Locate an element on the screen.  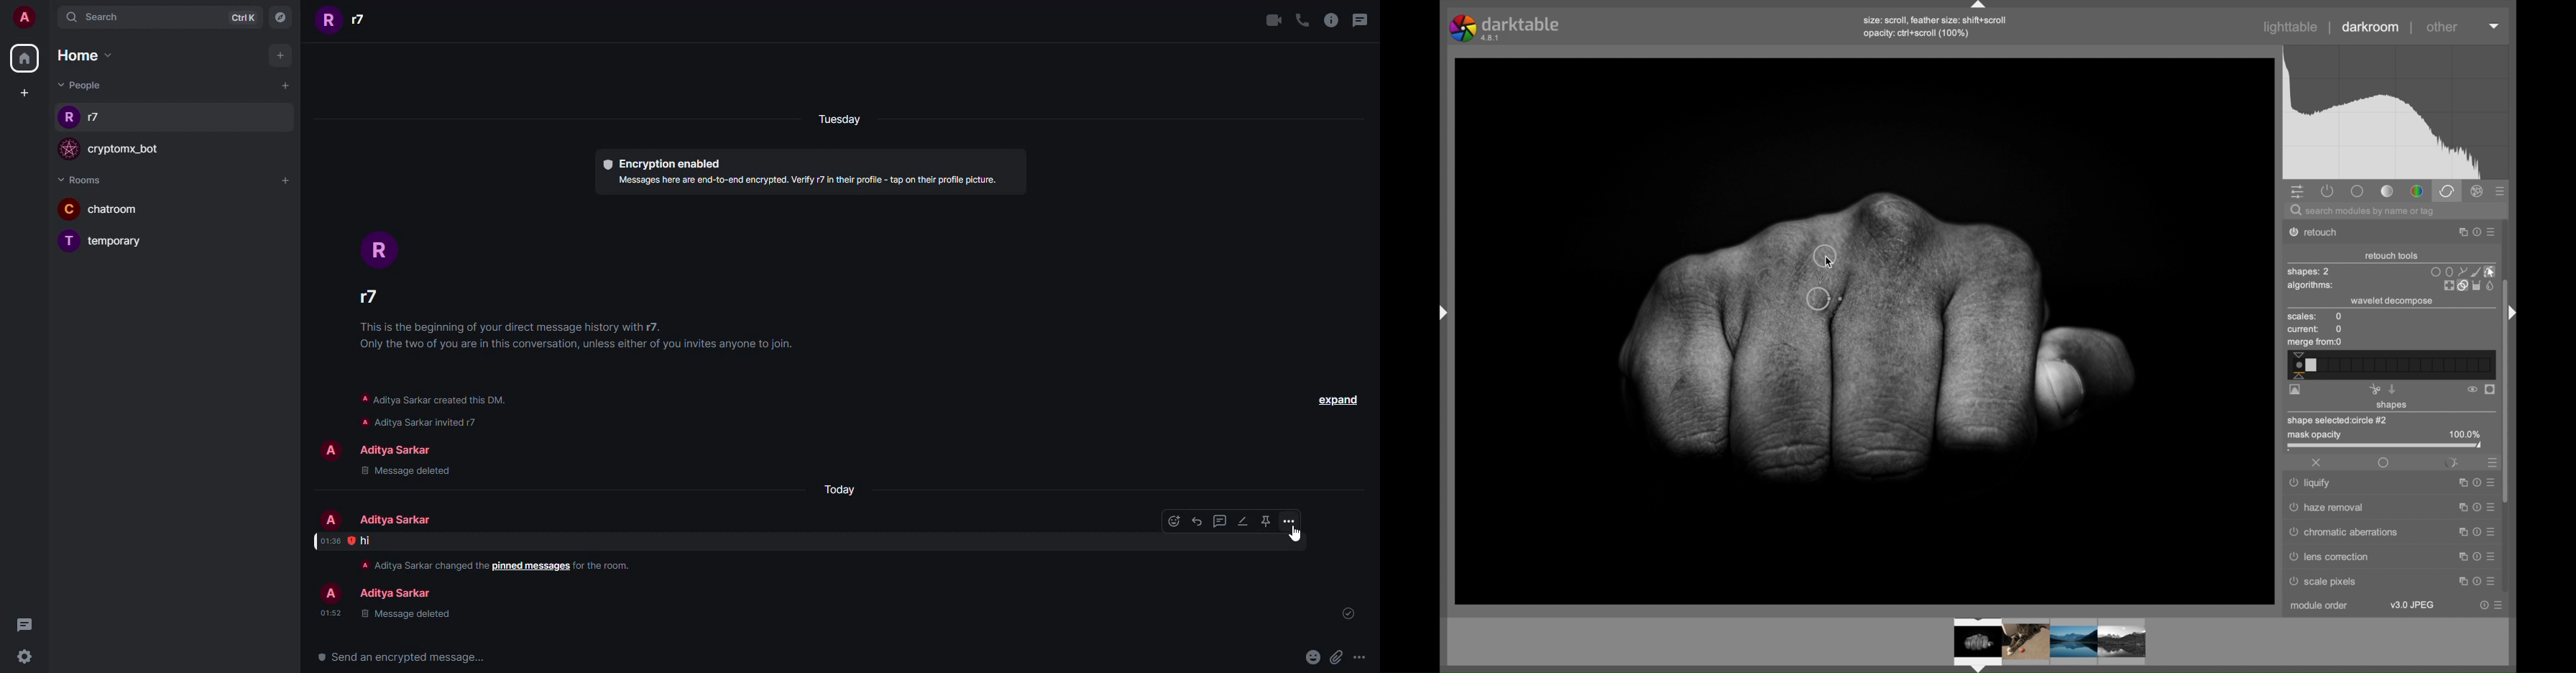
photo is located at coordinates (1866, 328).